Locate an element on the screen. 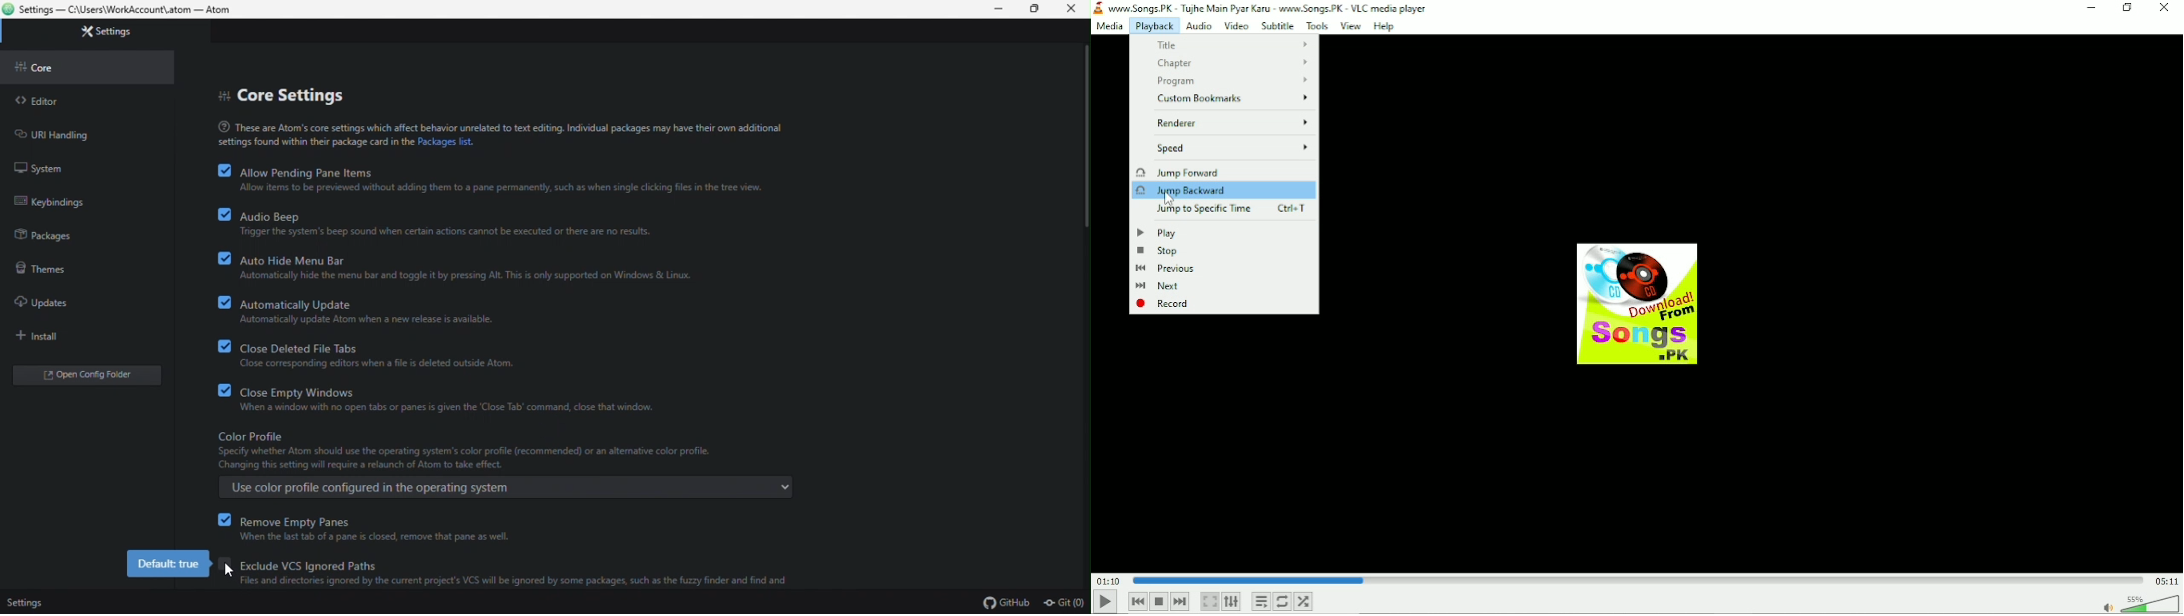 The image size is (2184, 616). Minimize is located at coordinates (2090, 7).